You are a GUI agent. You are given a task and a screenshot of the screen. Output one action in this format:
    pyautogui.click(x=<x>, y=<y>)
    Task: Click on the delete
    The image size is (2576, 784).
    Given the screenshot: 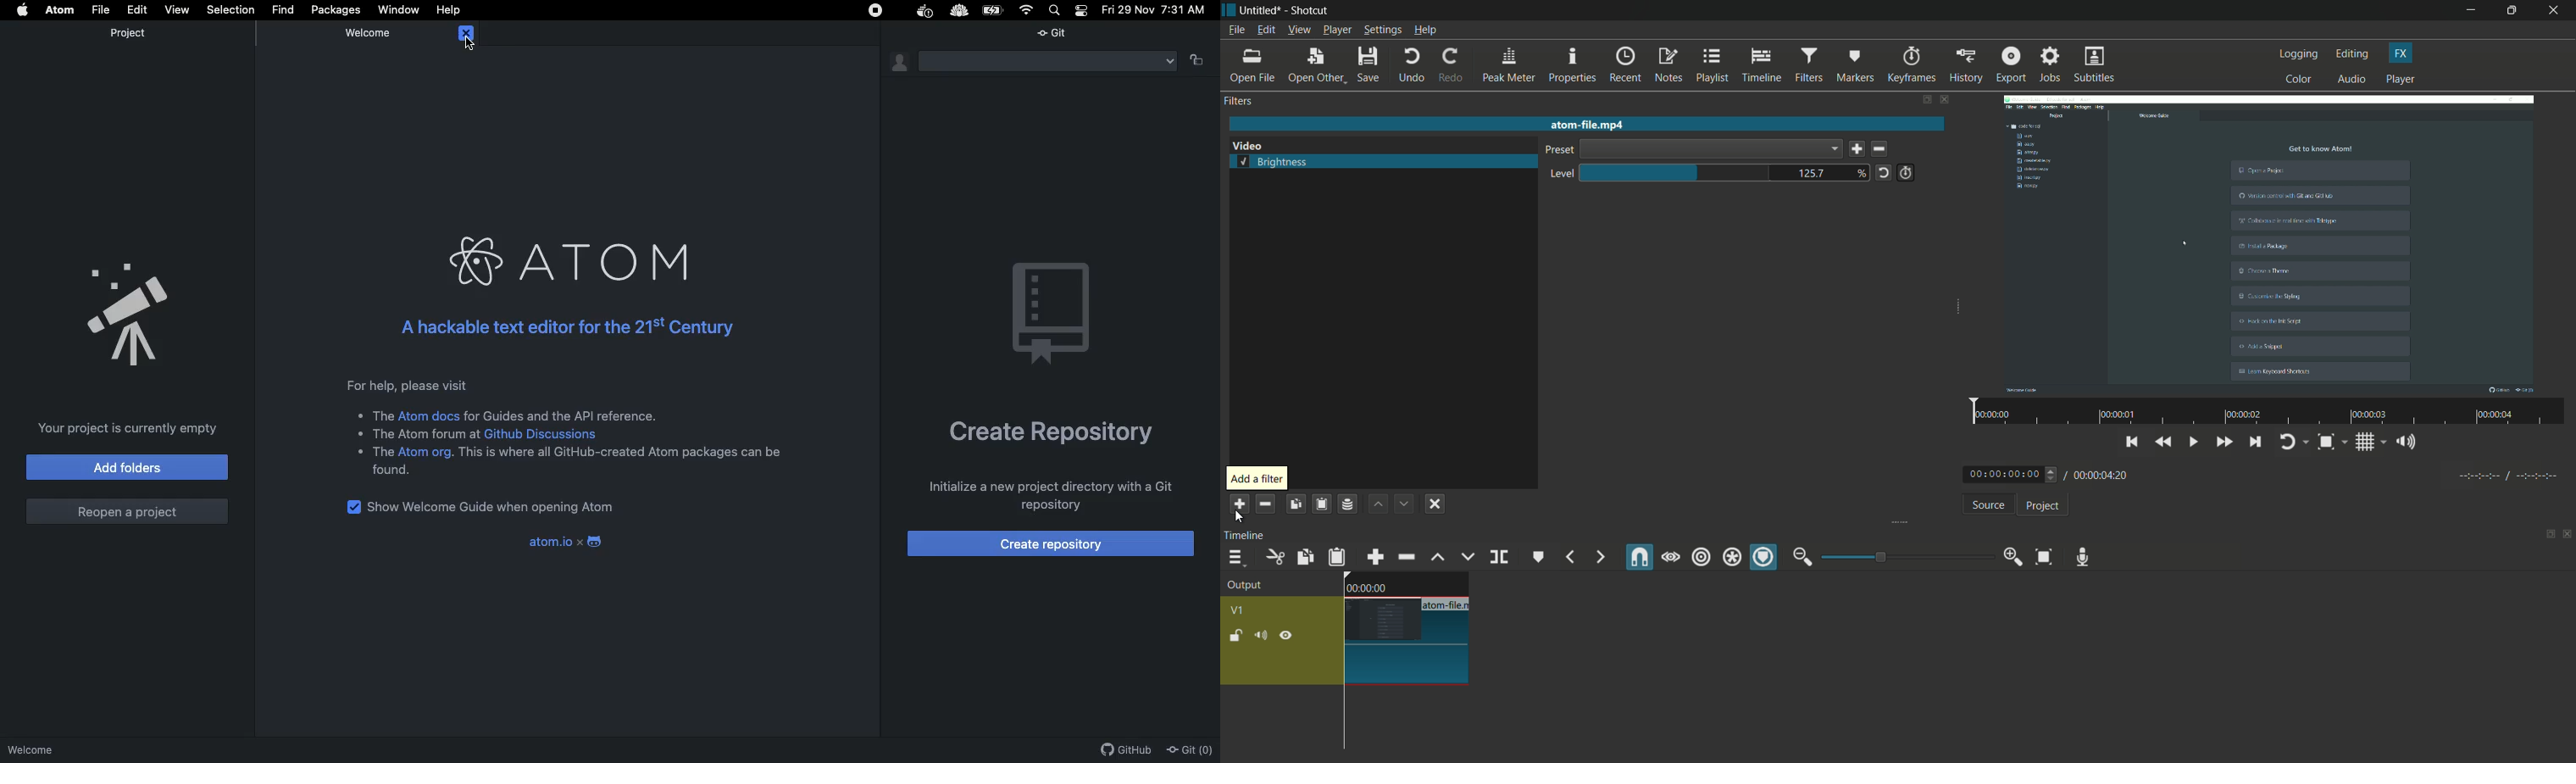 What is the action you would take?
    pyautogui.click(x=1883, y=150)
    